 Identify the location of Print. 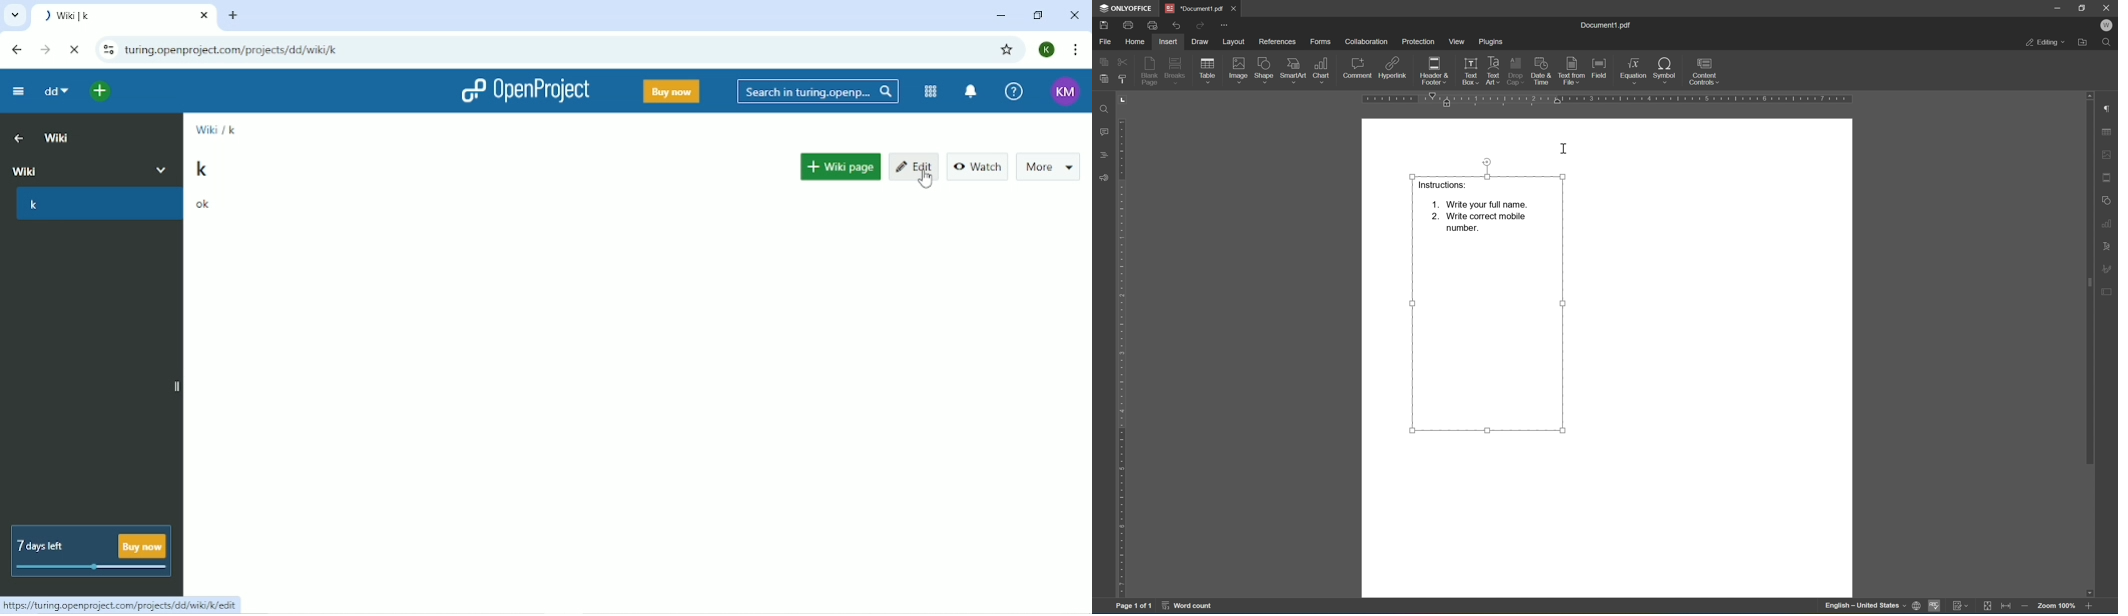
(1129, 25).